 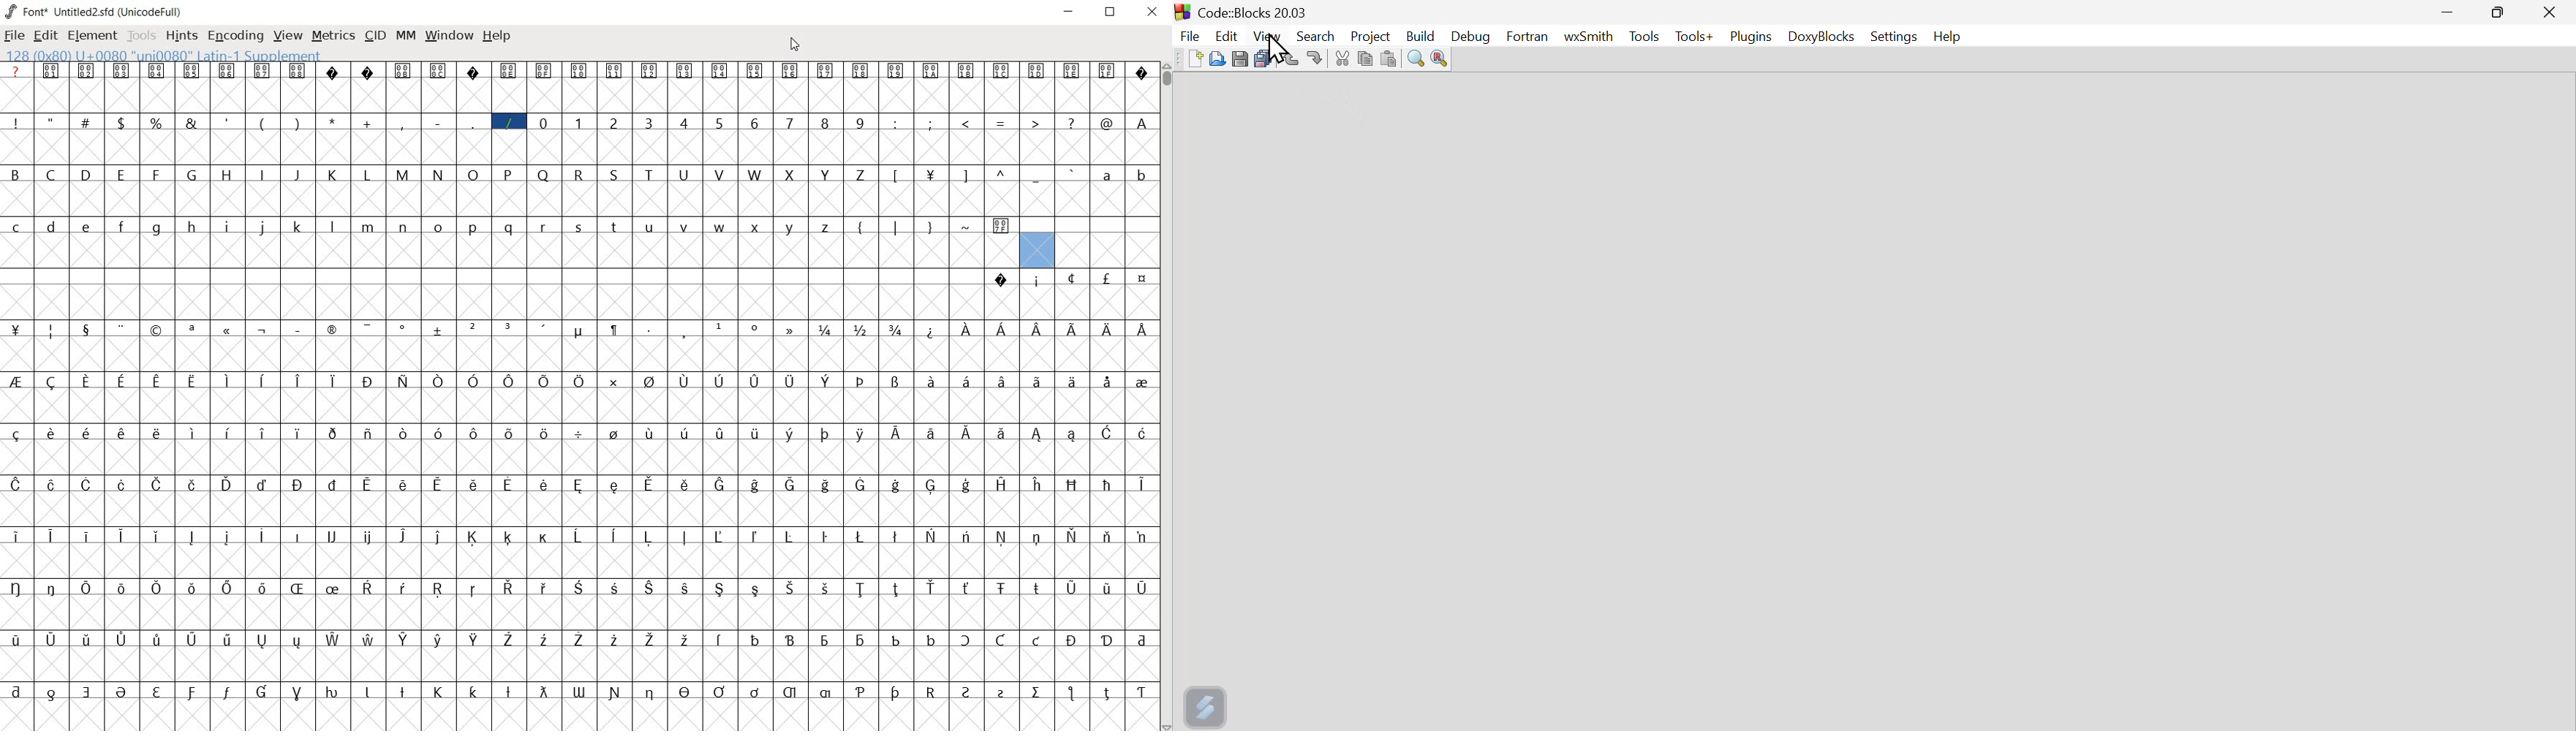 I want to click on glyph, so click(x=685, y=332).